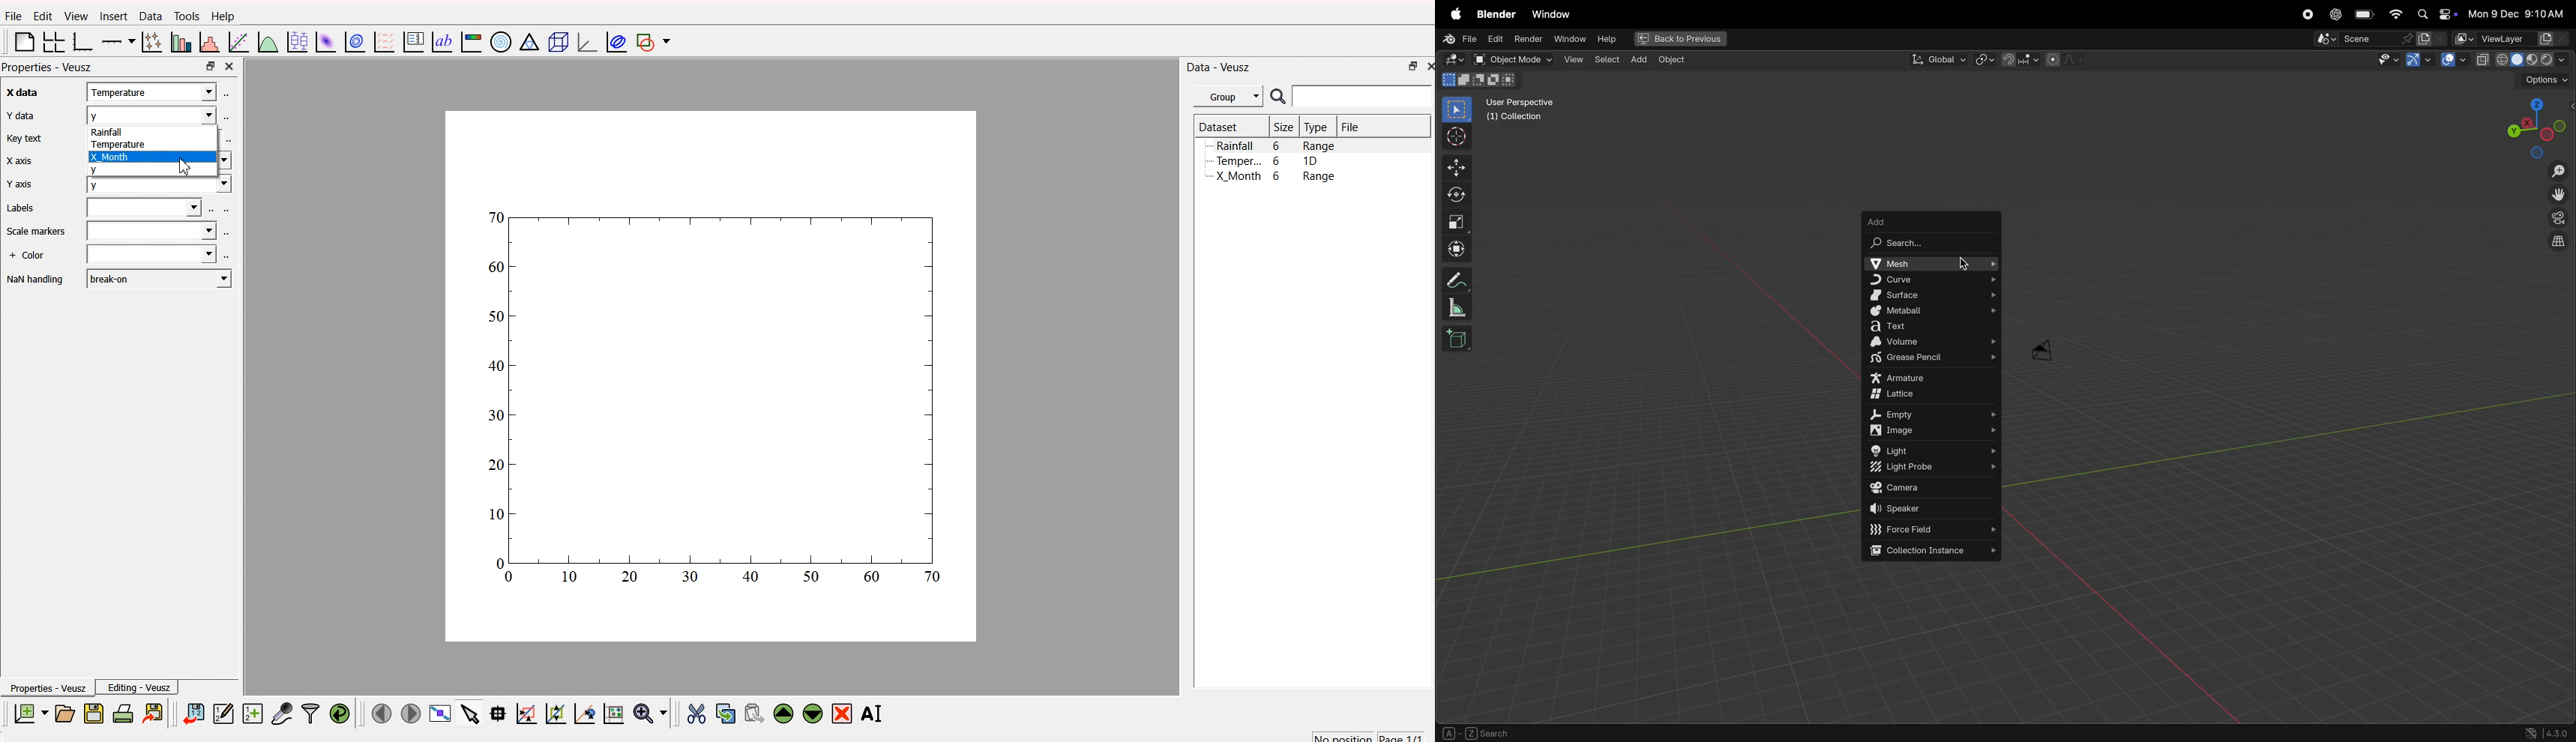 Image resolution: width=2576 pixels, height=756 pixels. Describe the element at coordinates (1605, 39) in the screenshot. I see `Hlep` at that location.